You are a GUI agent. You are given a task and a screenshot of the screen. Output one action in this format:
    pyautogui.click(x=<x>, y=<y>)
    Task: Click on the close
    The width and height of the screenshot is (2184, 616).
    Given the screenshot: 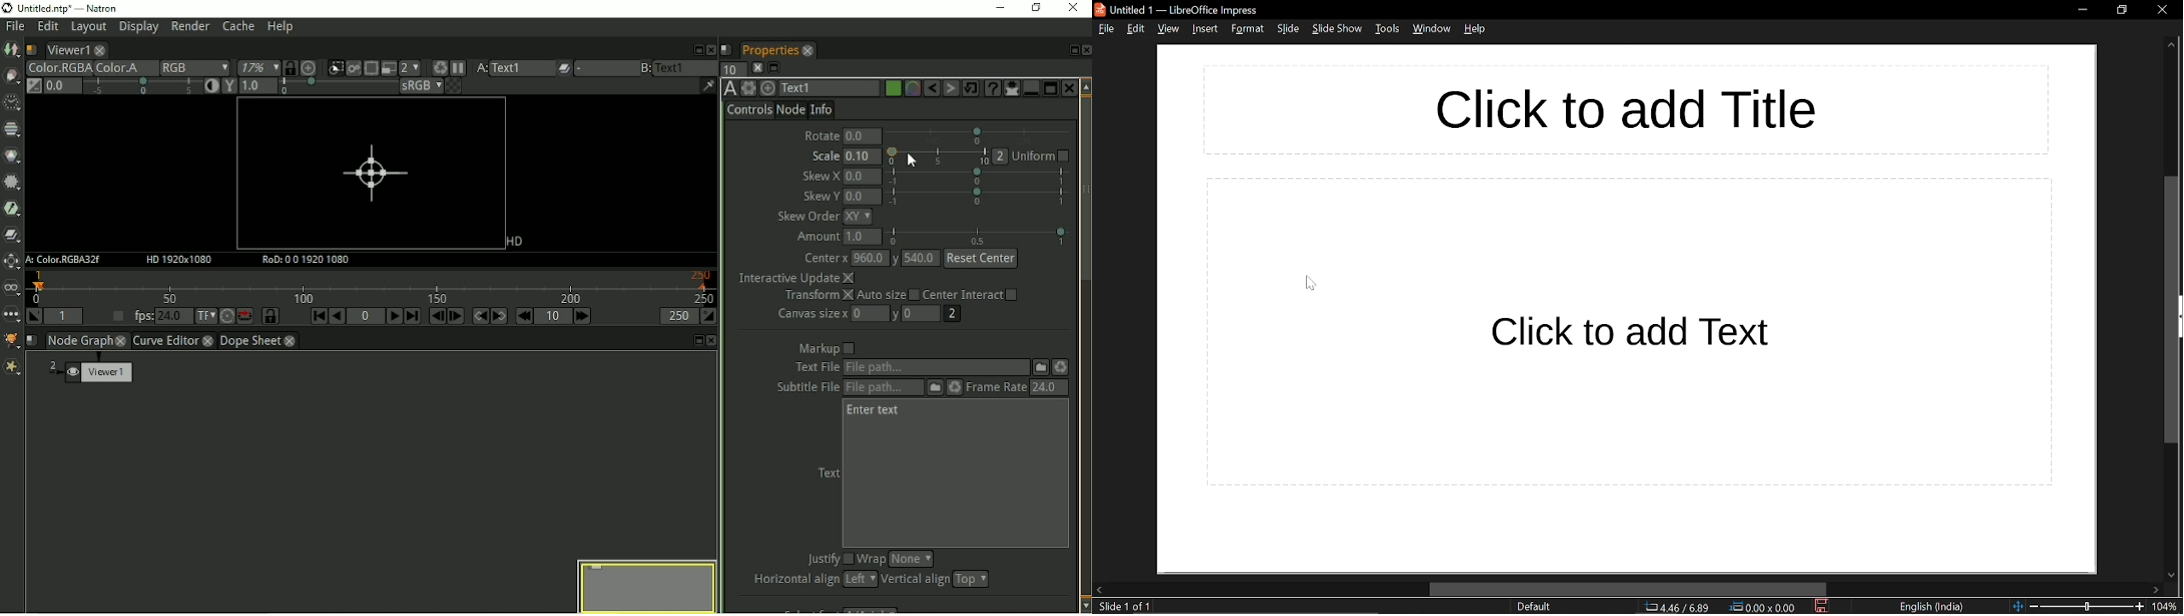 What is the action you would take?
    pyautogui.click(x=2159, y=12)
    